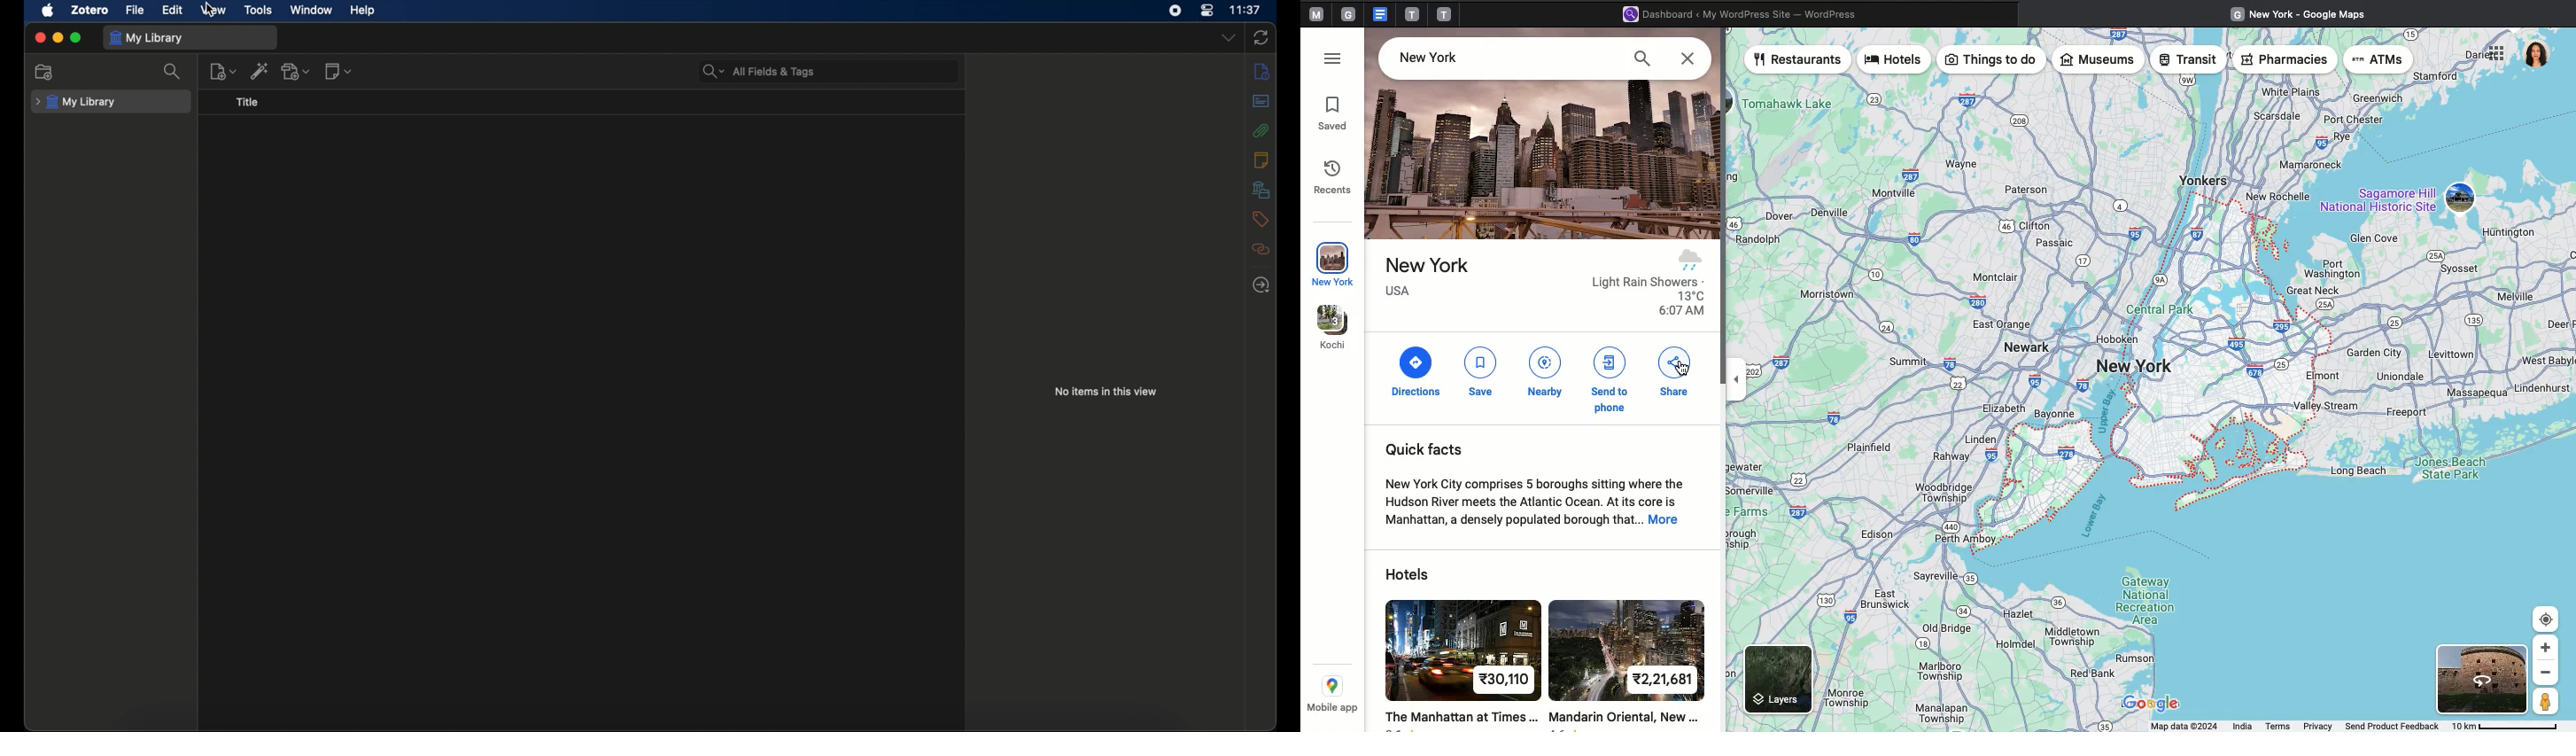 This screenshot has height=756, width=2576. What do you see at coordinates (146, 38) in the screenshot?
I see `my library` at bounding box center [146, 38].